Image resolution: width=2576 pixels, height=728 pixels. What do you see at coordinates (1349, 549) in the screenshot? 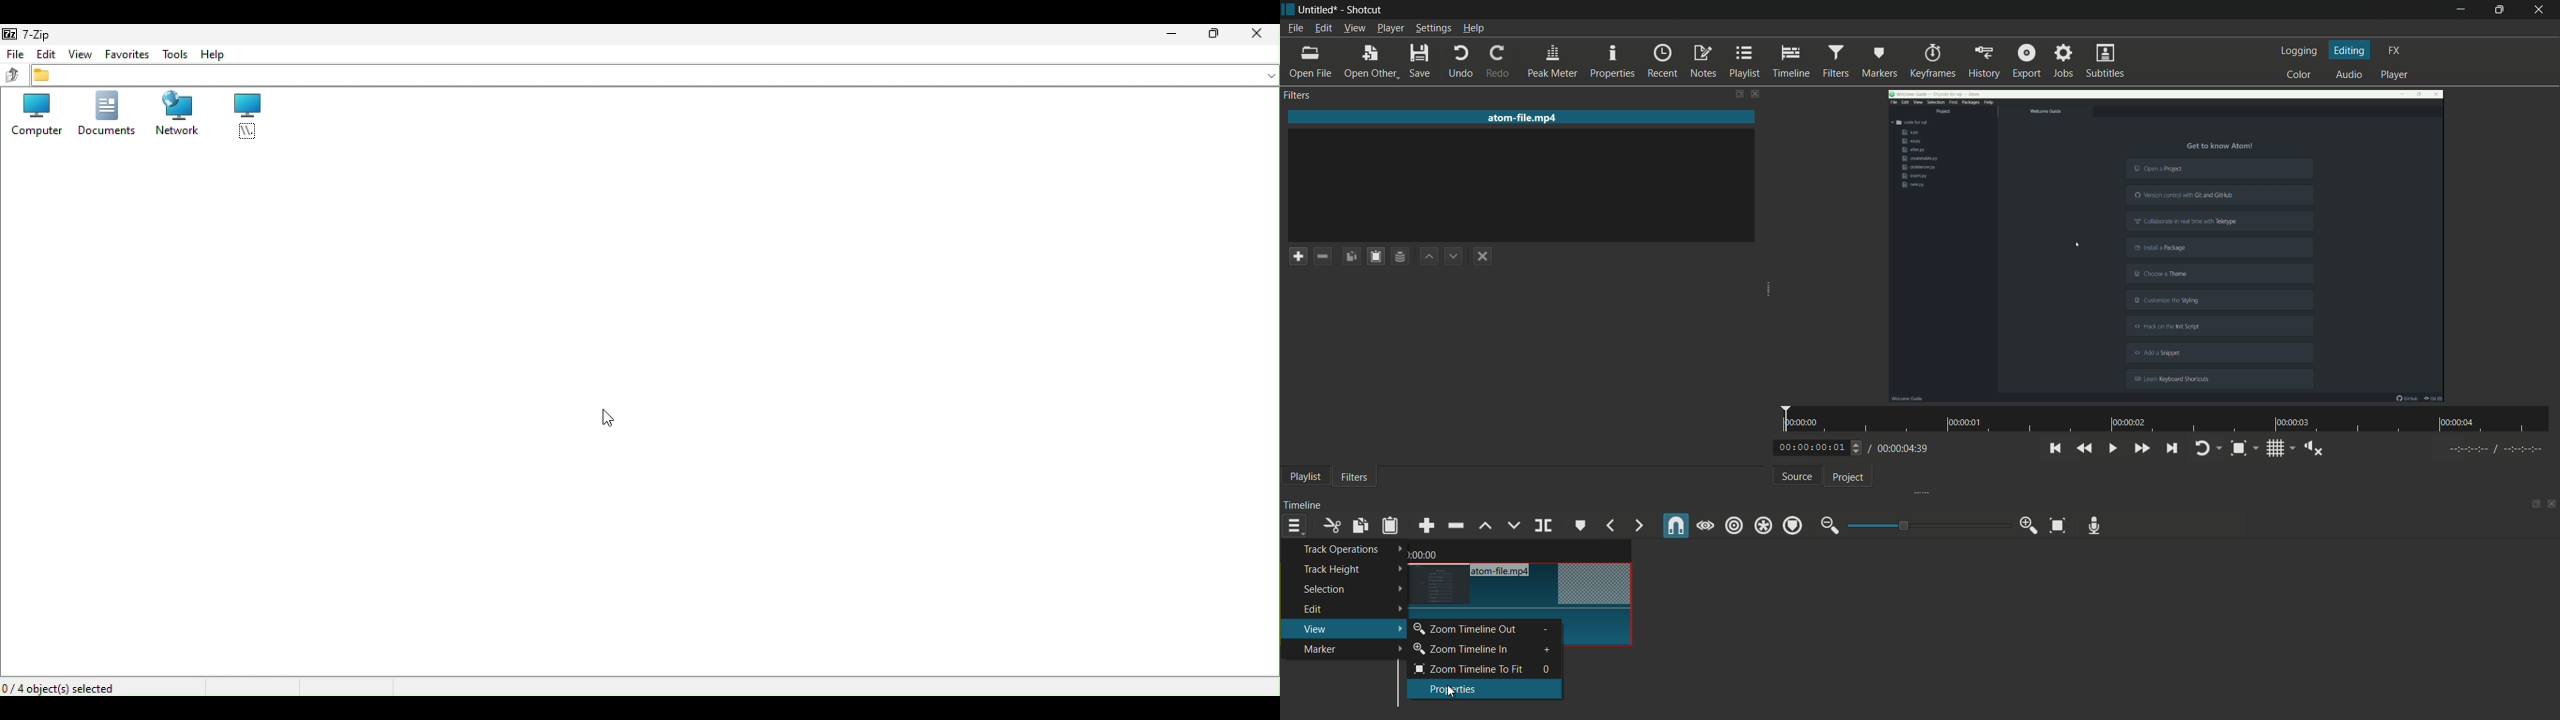
I see `track operations` at bounding box center [1349, 549].